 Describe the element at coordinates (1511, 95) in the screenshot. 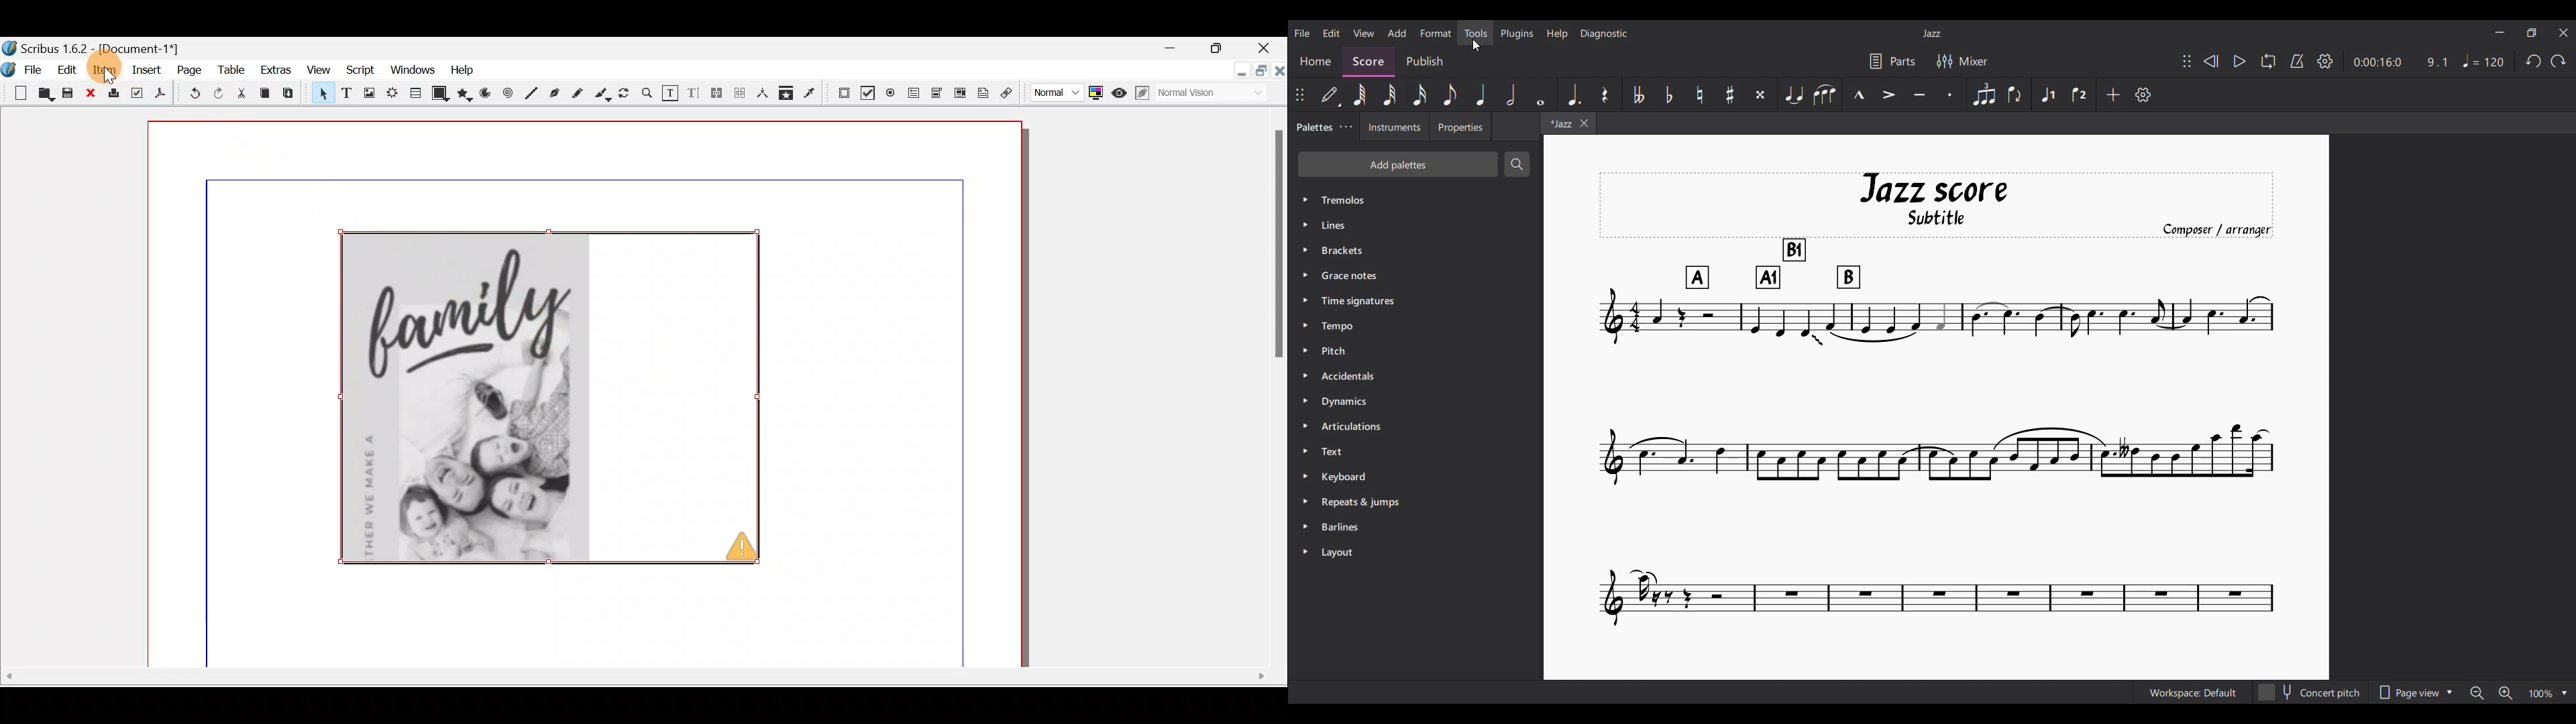

I see `Half note` at that location.